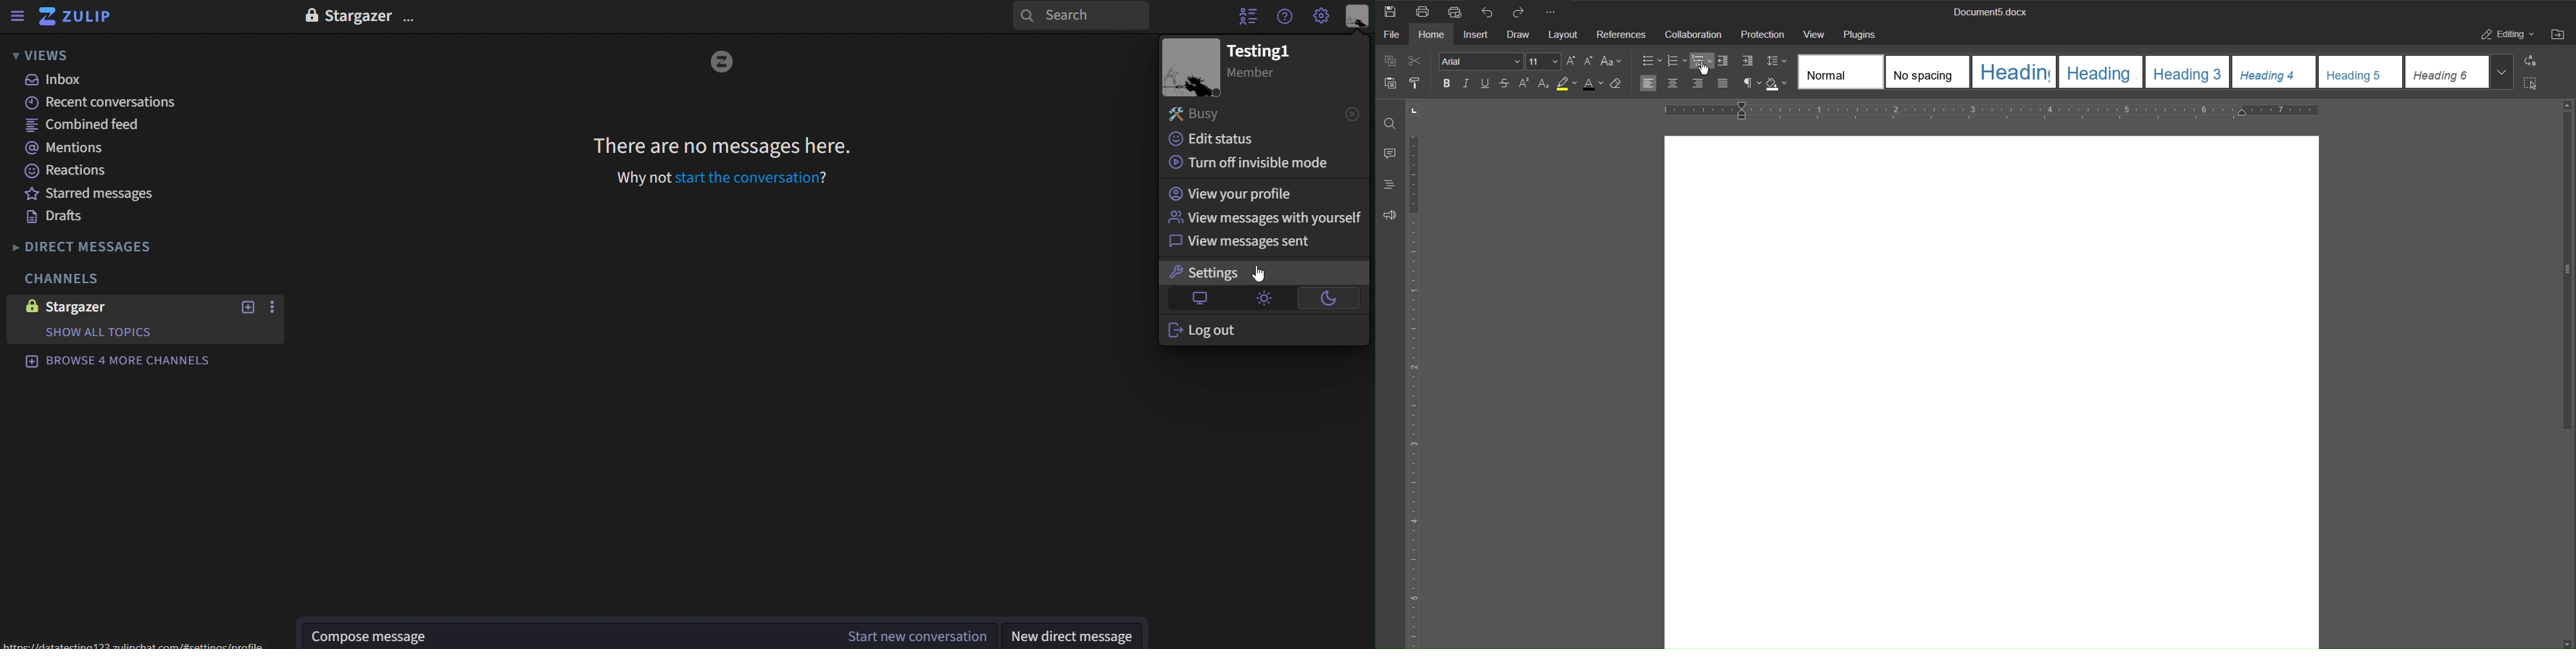  What do you see at coordinates (1199, 331) in the screenshot?
I see `log out` at bounding box center [1199, 331].